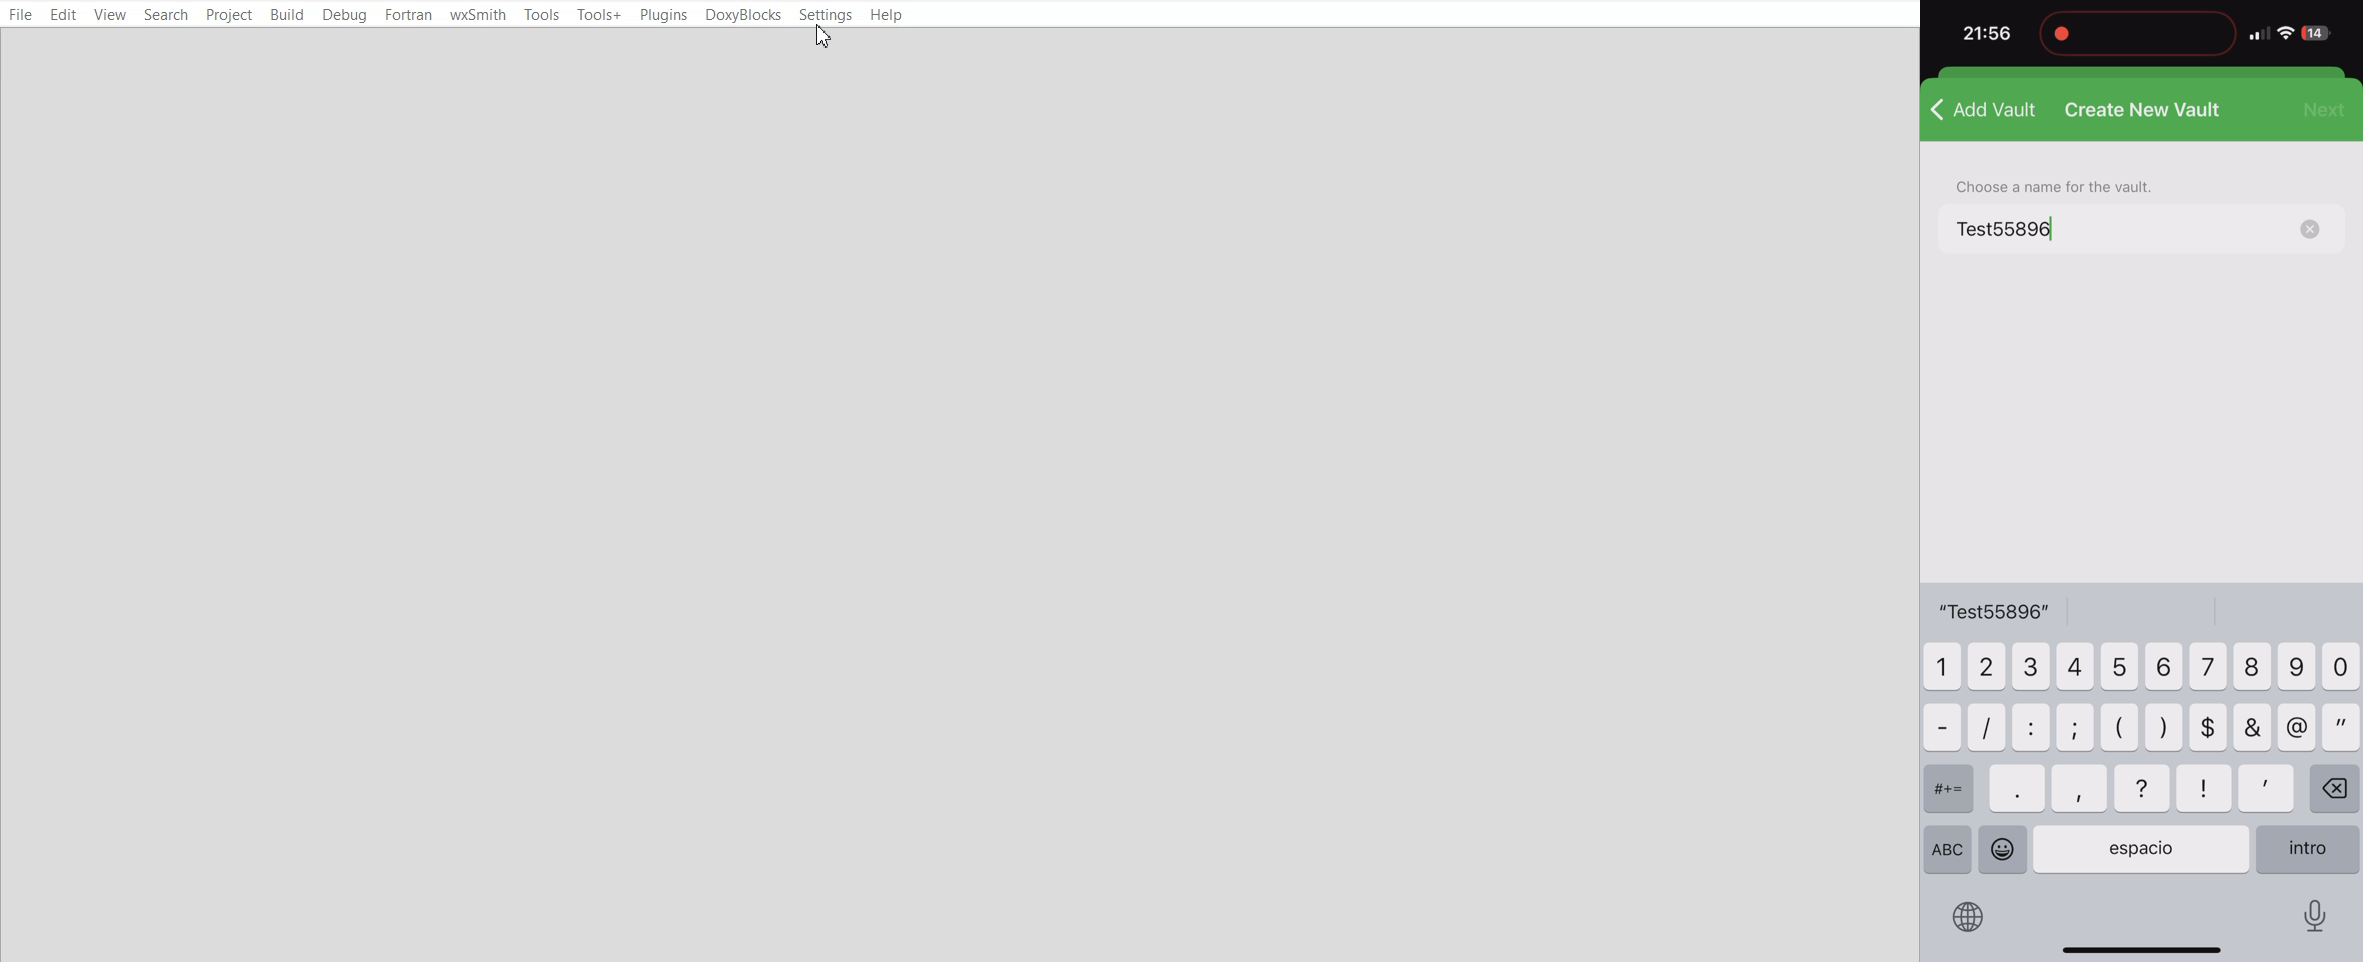 The width and height of the screenshot is (2380, 980). What do you see at coordinates (2048, 185) in the screenshot?
I see `choose a name for the vault` at bounding box center [2048, 185].